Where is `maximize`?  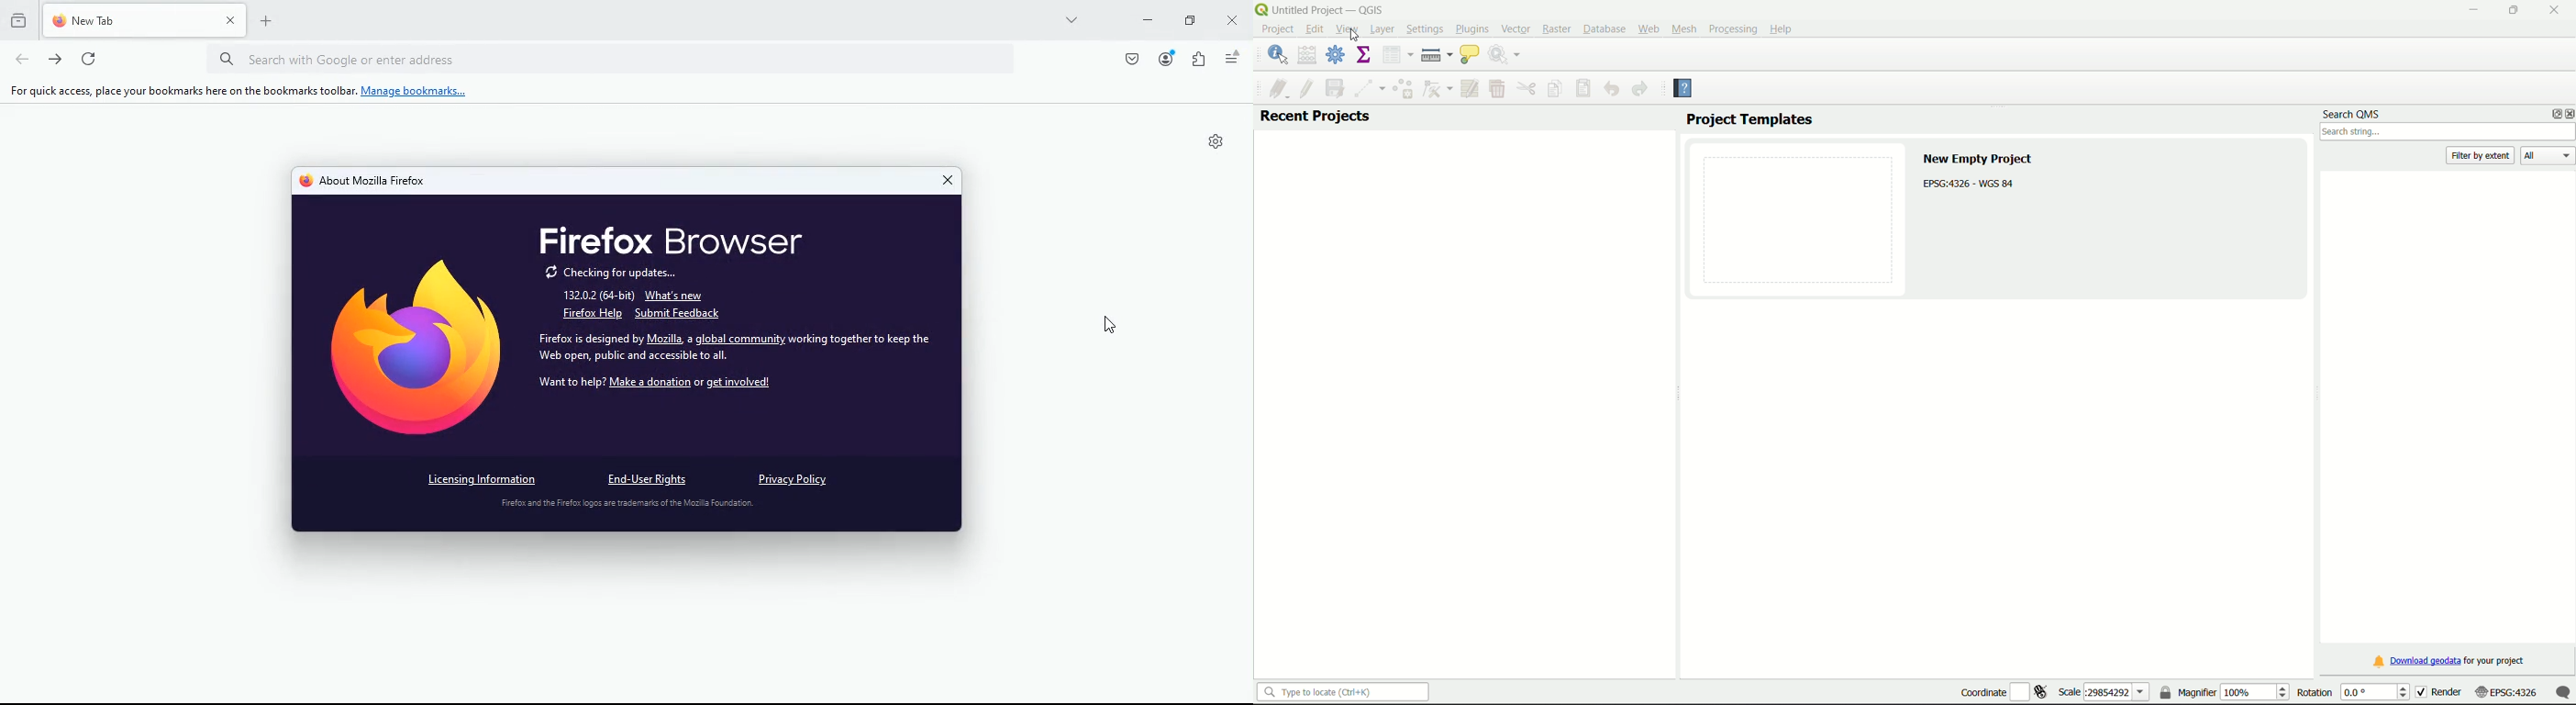 maximize is located at coordinates (1186, 20).